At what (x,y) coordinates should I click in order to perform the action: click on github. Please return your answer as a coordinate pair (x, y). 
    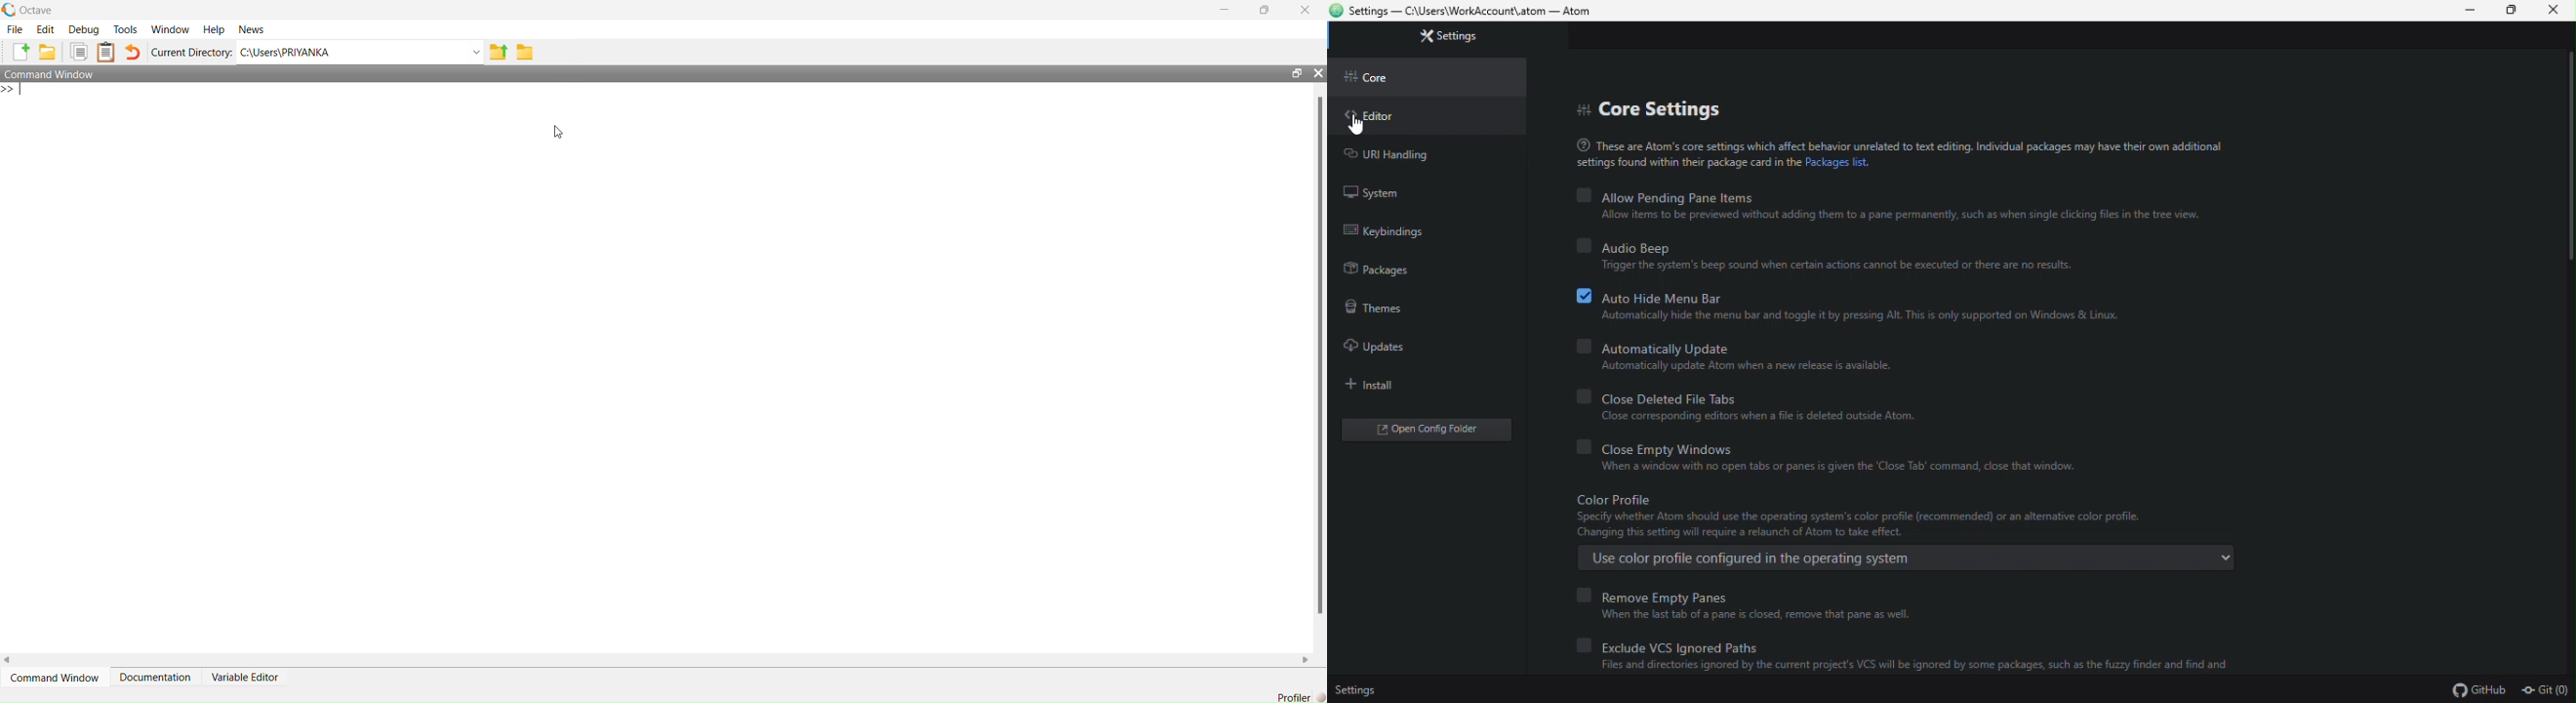
    Looking at the image, I should click on (2474, 689).